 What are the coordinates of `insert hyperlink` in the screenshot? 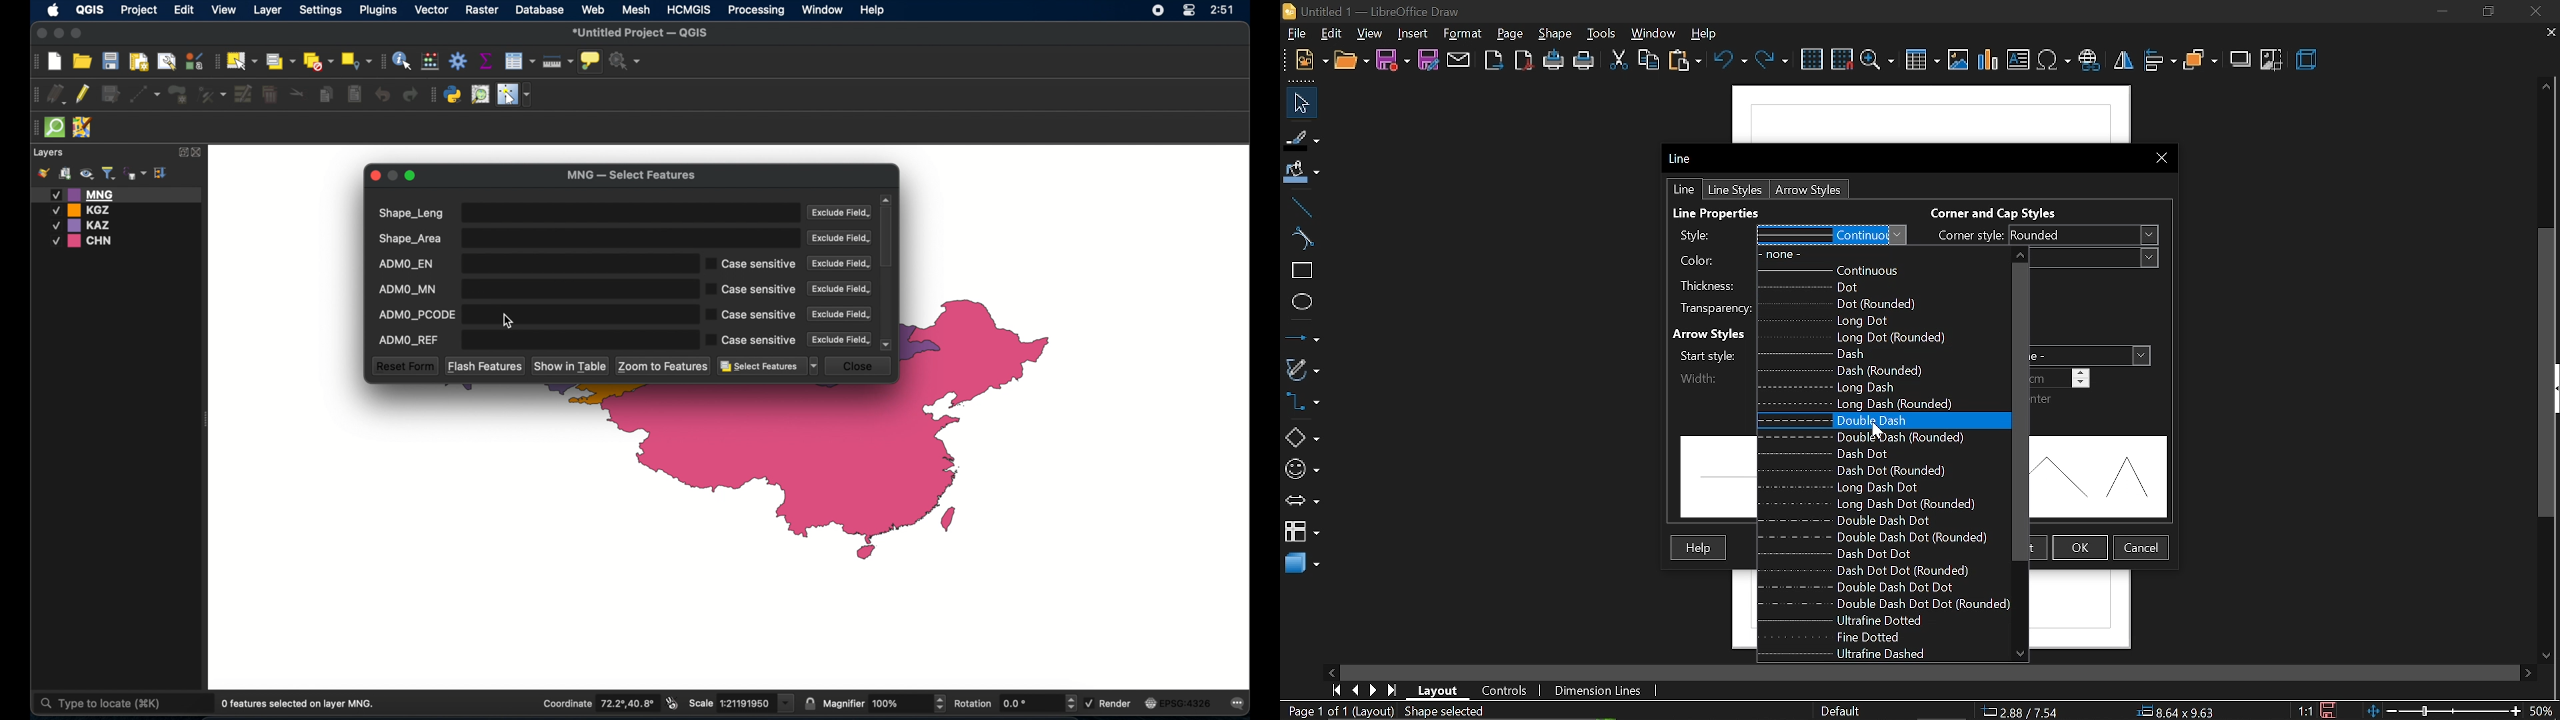 It's located at (2088, 60).